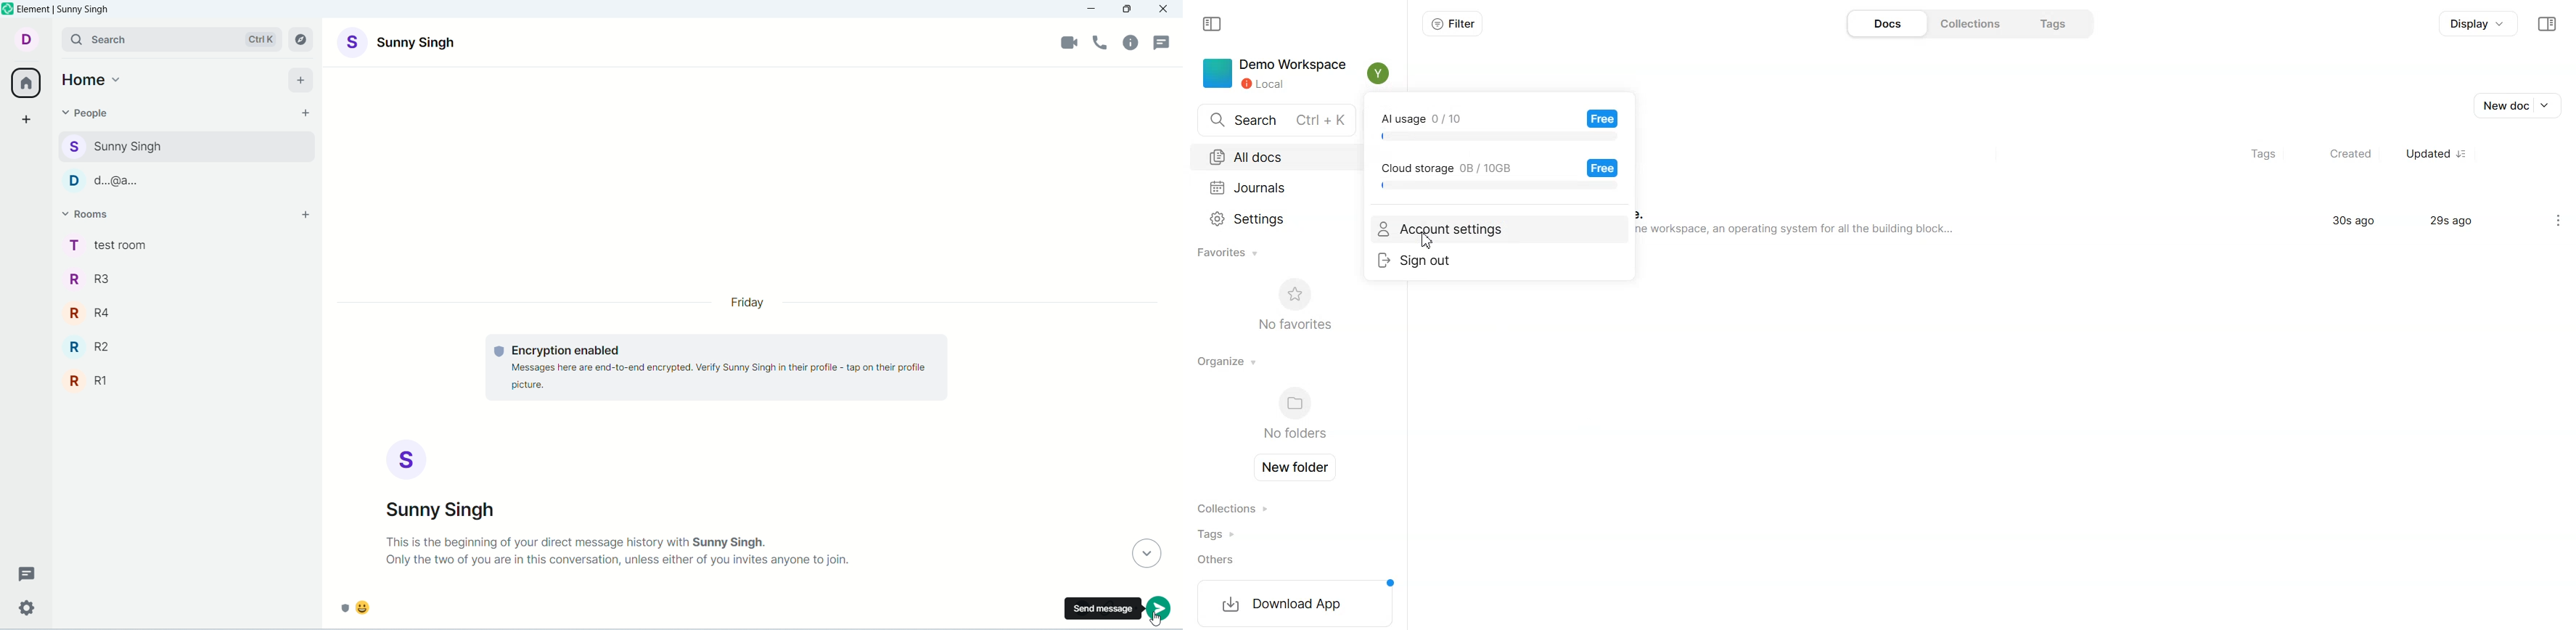 This screenshot has width=2576, height=644. Describe the element at coordinates (184, 145) in the screenshot. I see `sunny singh` at that location.